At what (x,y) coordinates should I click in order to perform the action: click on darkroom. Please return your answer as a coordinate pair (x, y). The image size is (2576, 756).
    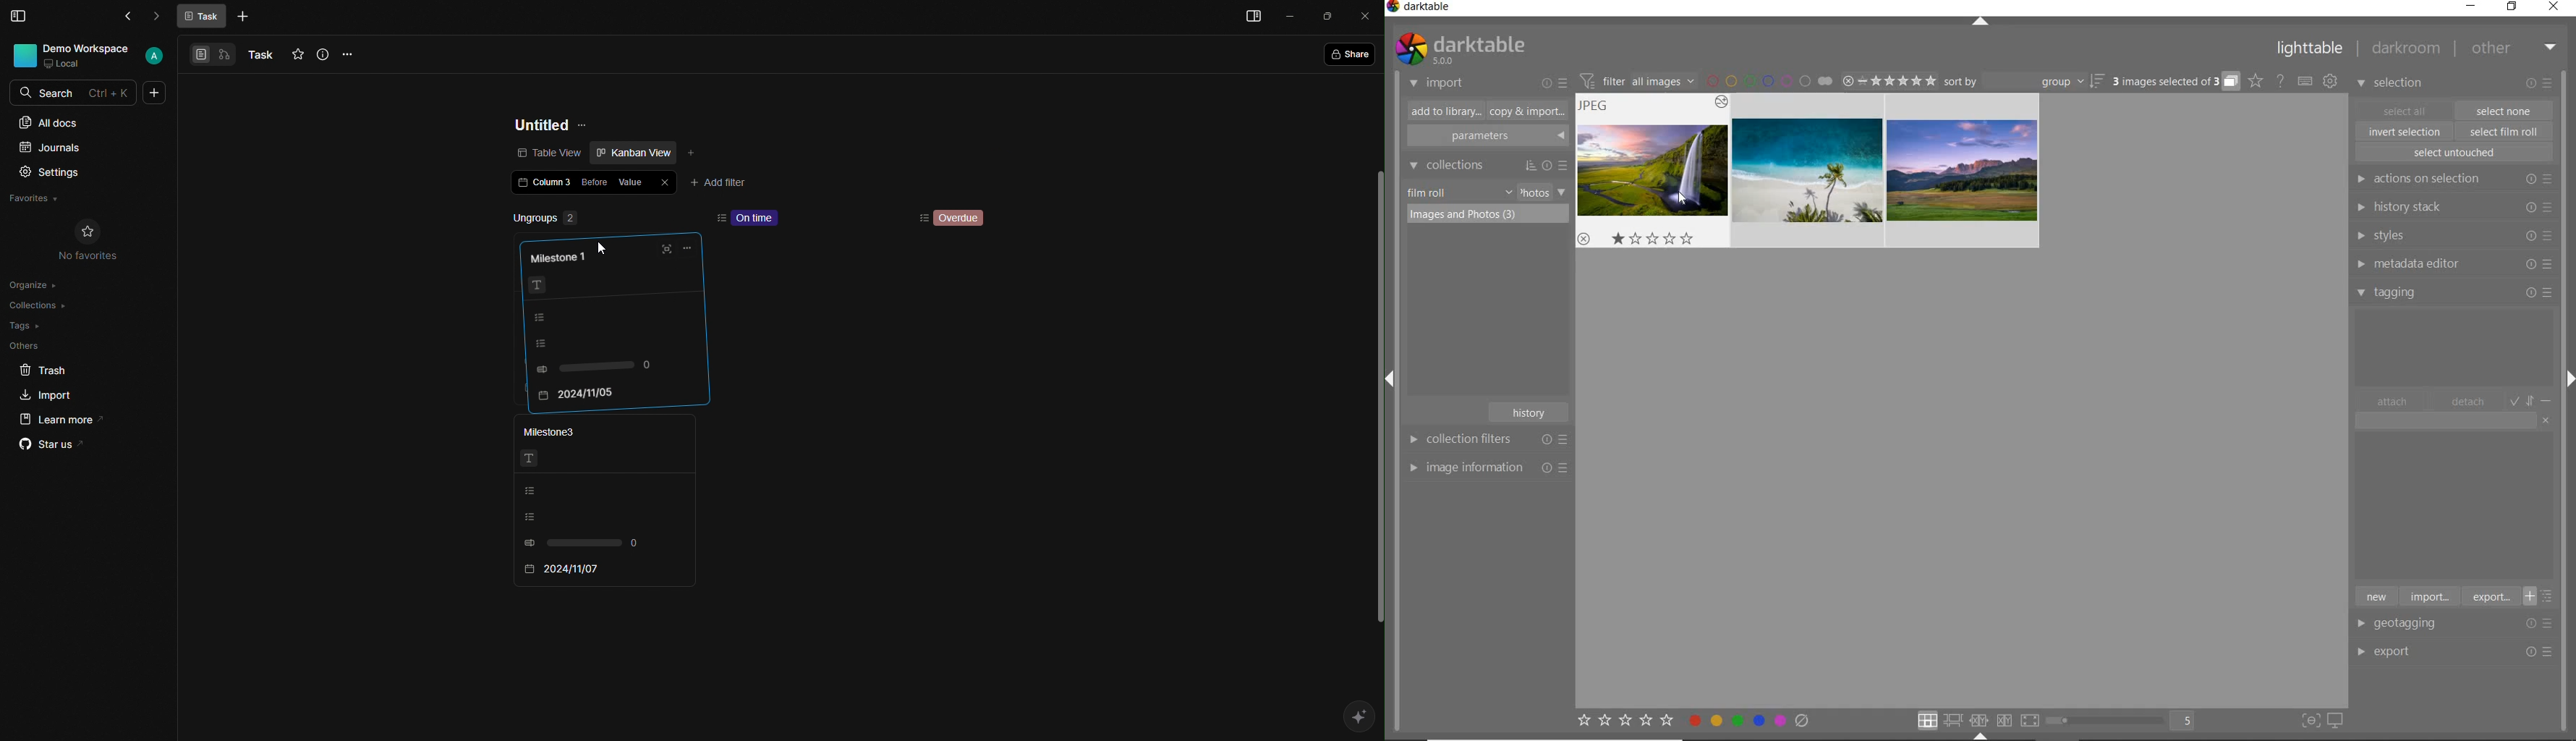
    Looking at the image, I should click on (2407, 50).